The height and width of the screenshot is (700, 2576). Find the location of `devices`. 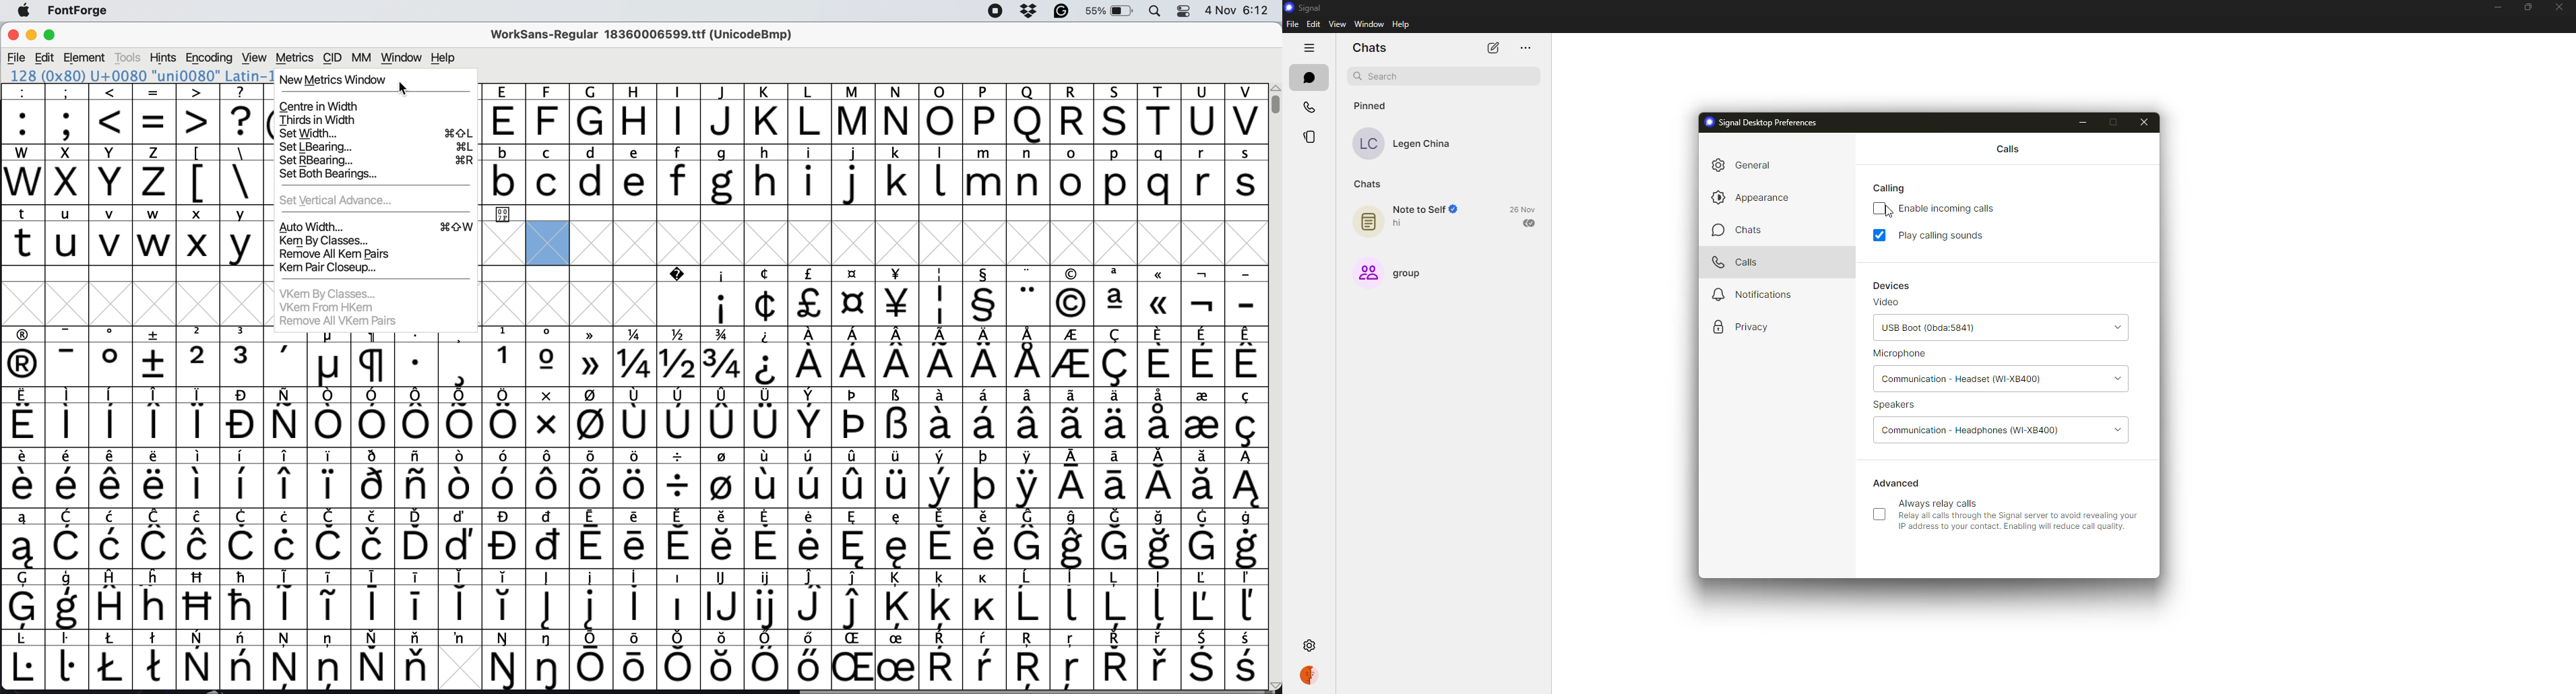

devices is located at coordinates (1897, 284).